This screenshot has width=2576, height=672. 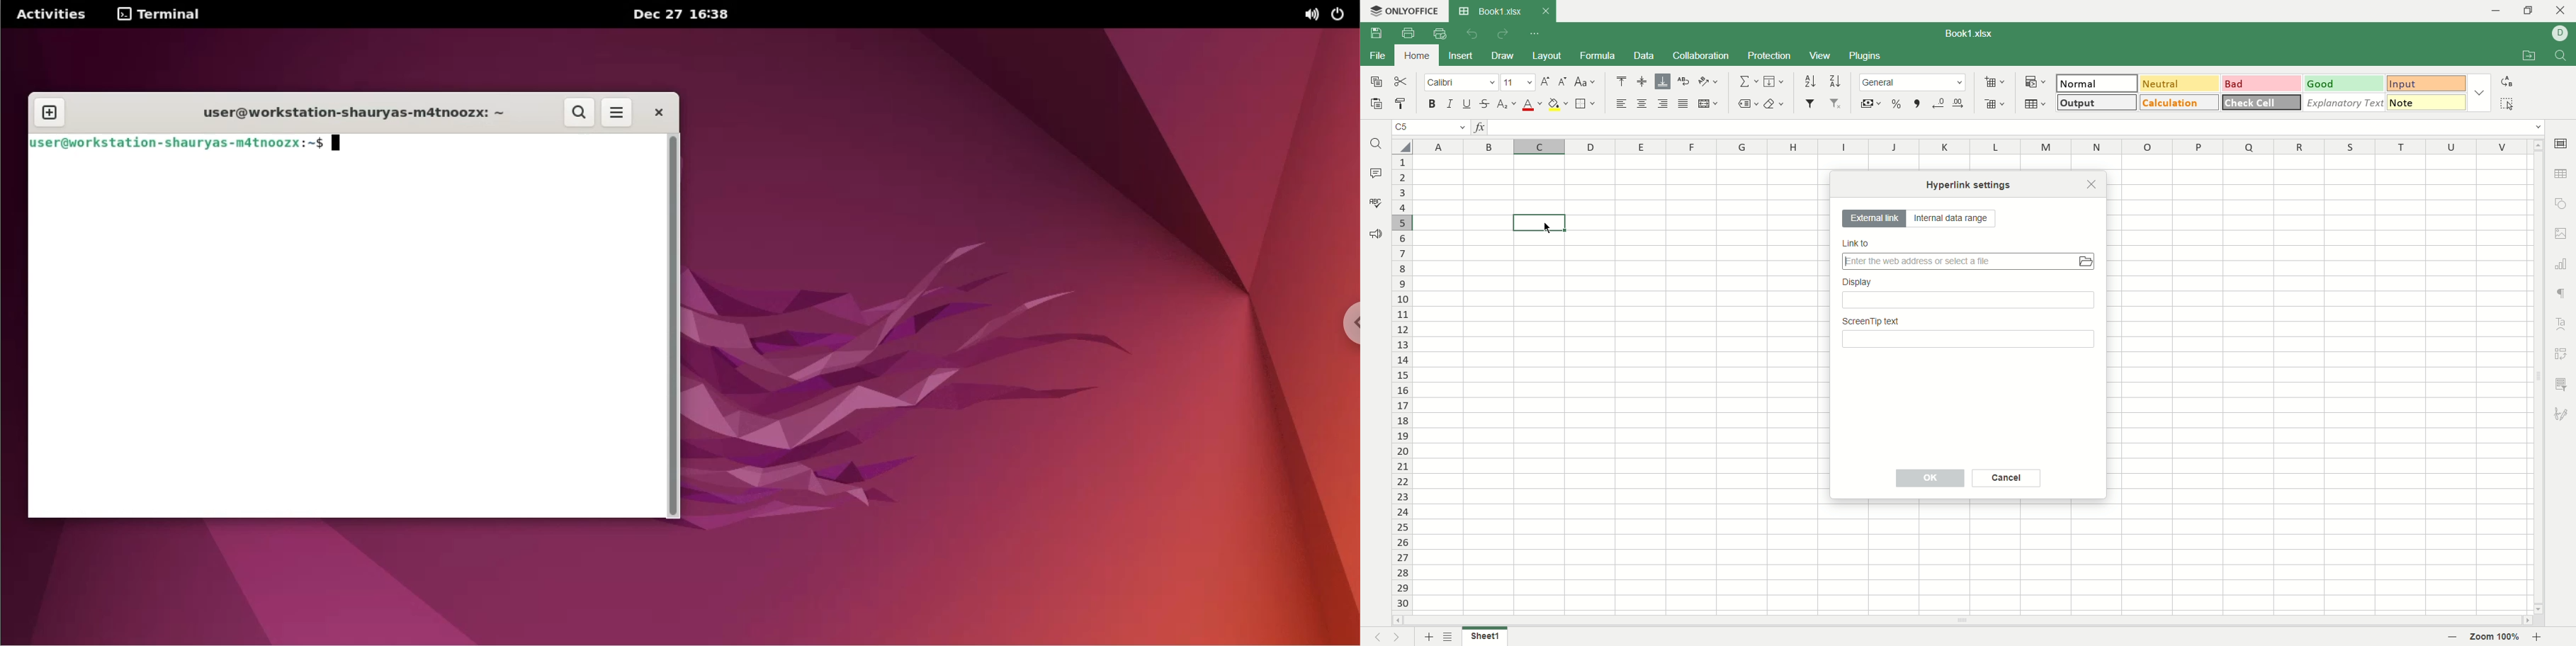 What do you see at coordinates (1709, 82) in the screenshot?
I see `orientation` at bounding box center [1709, 82].